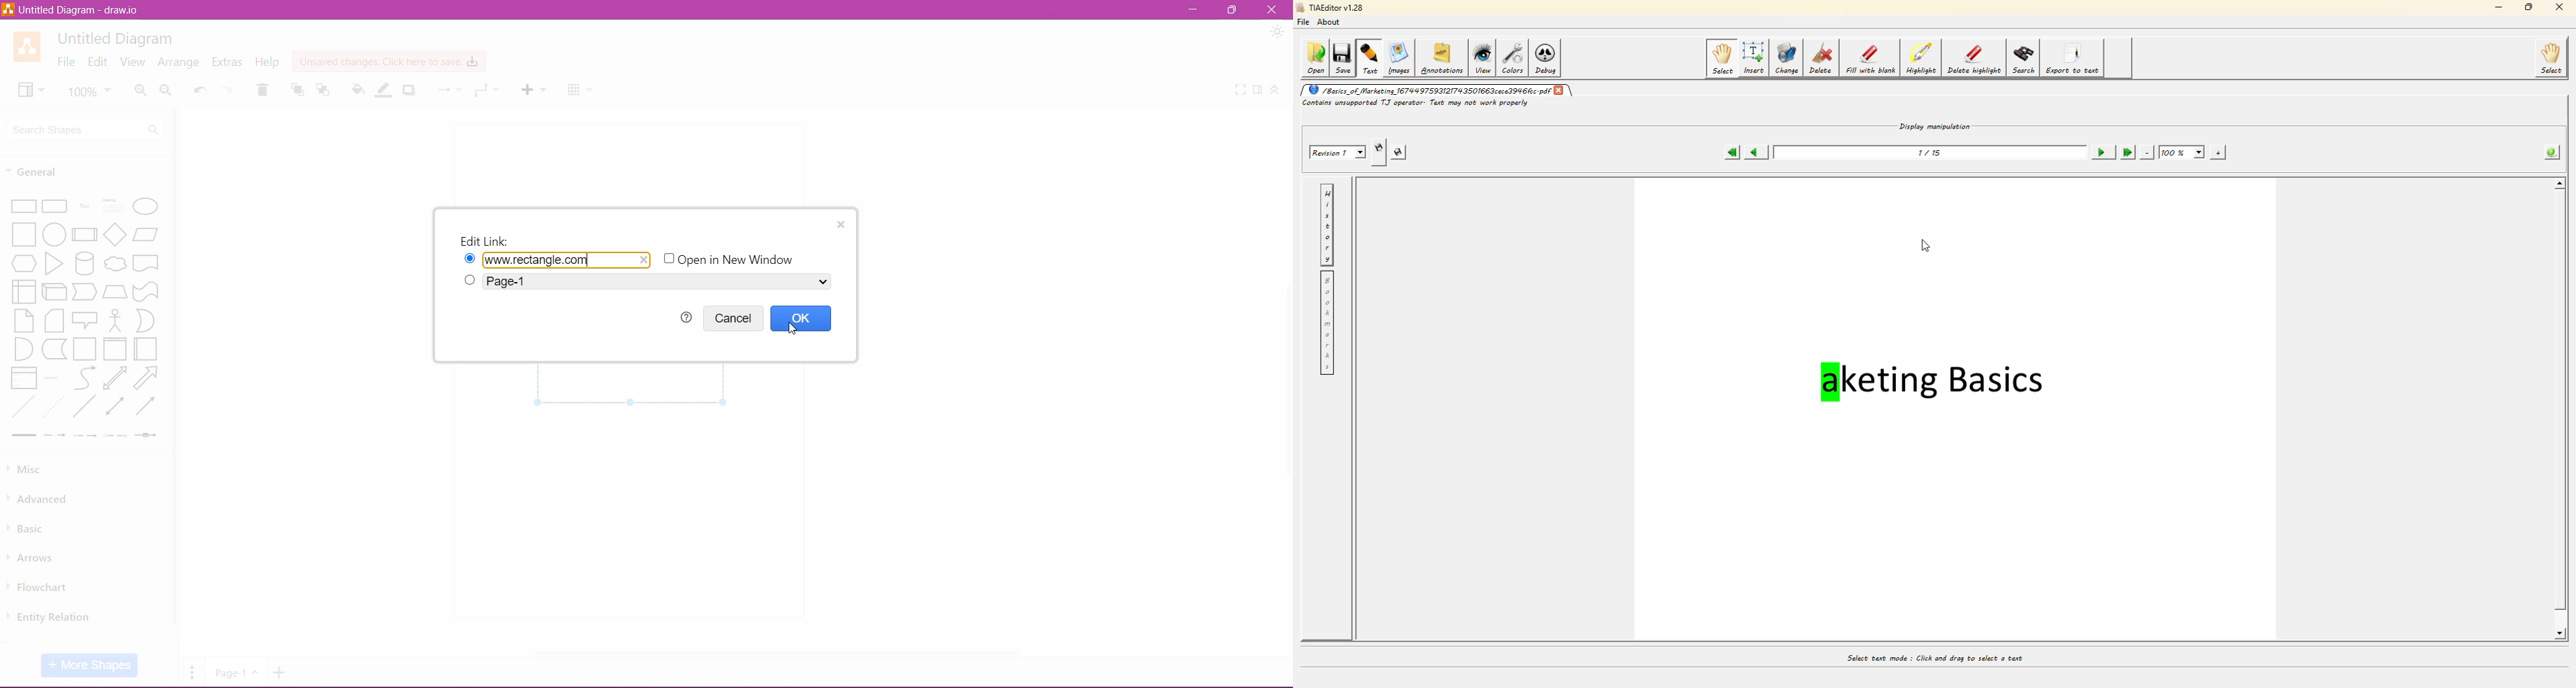 This screenshot has width=2576, height=700. Describe the element at coordinates (140, 90) in the screenshot. I see `Zoom In` at that location.